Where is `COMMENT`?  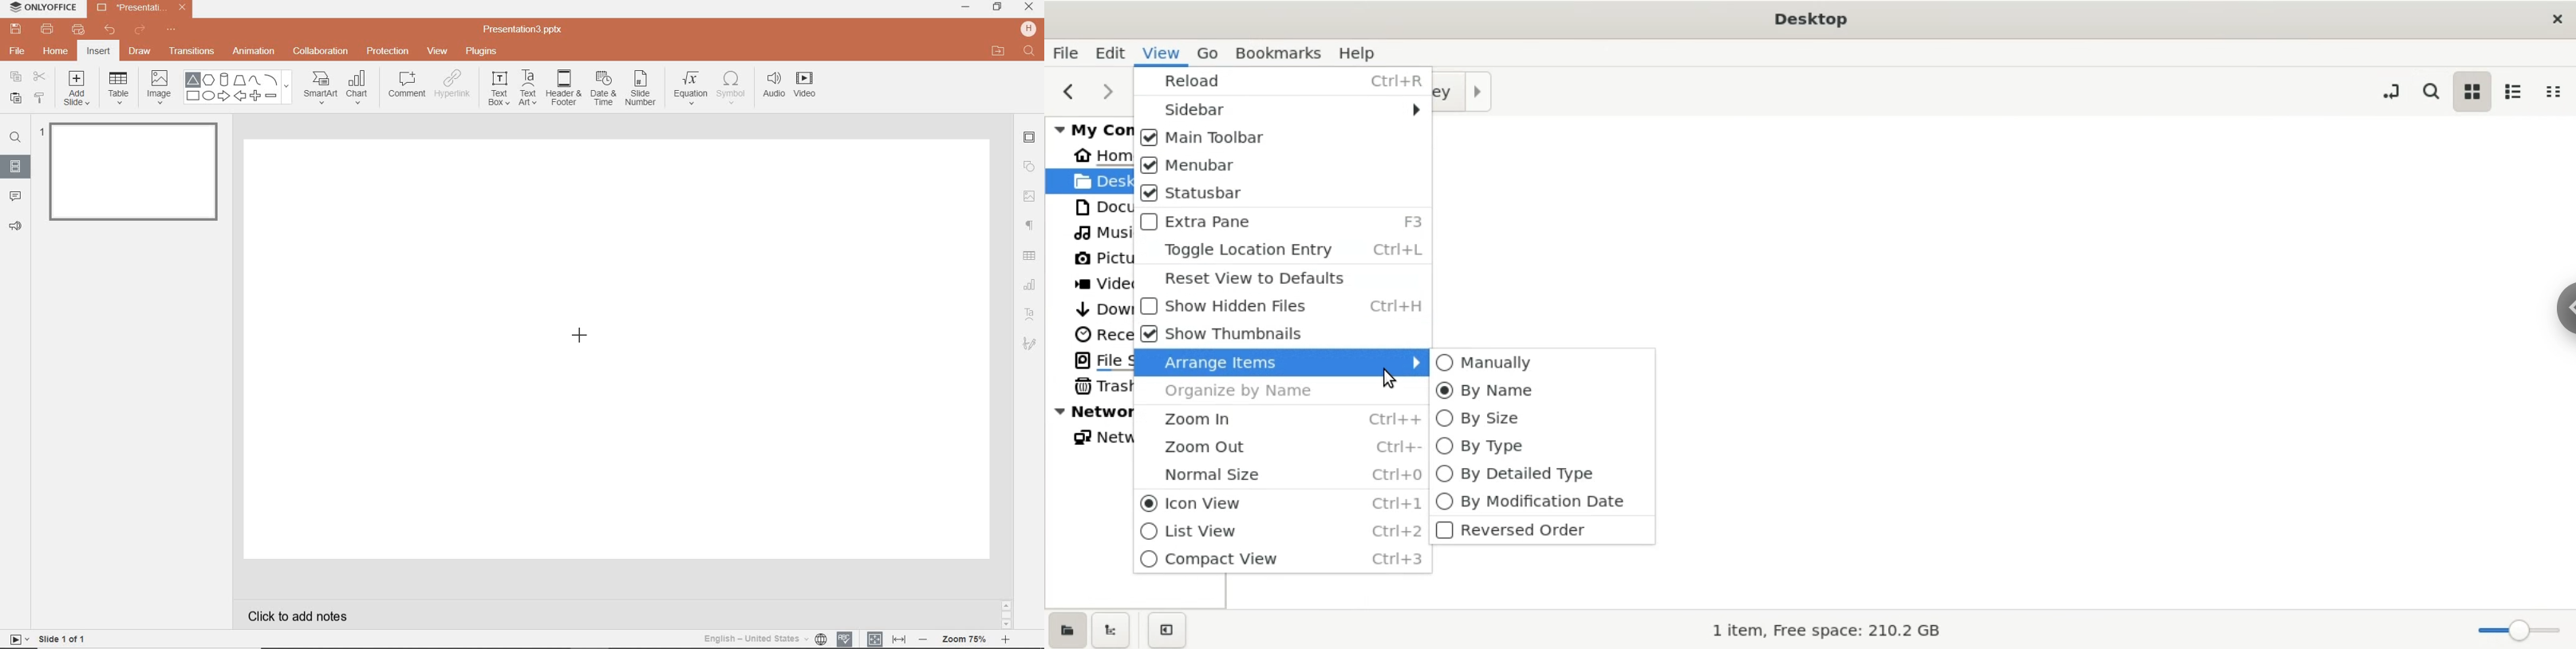
COMMENT is located at coordinates (406, 88).